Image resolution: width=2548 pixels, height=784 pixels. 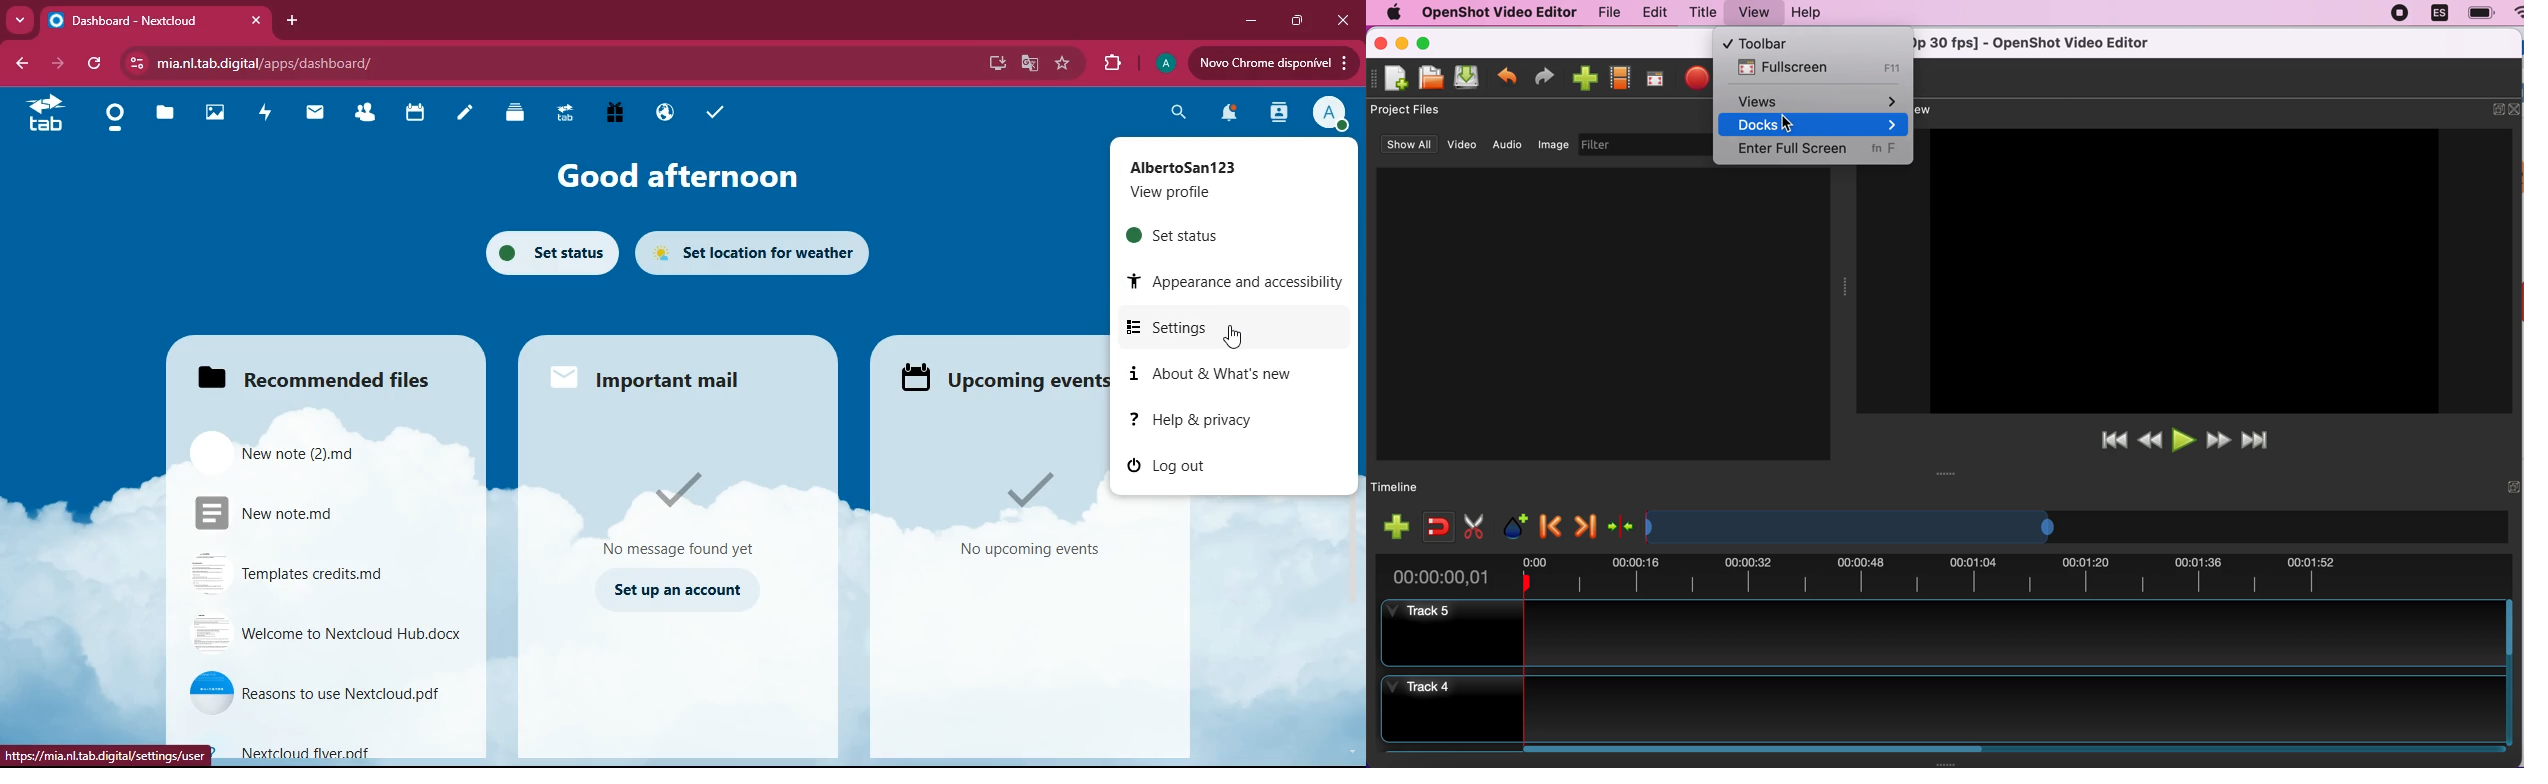 What do you see at coordinates (1650, 12) in the screenshot?
I see `edit` at bounding box center [1650, 12].